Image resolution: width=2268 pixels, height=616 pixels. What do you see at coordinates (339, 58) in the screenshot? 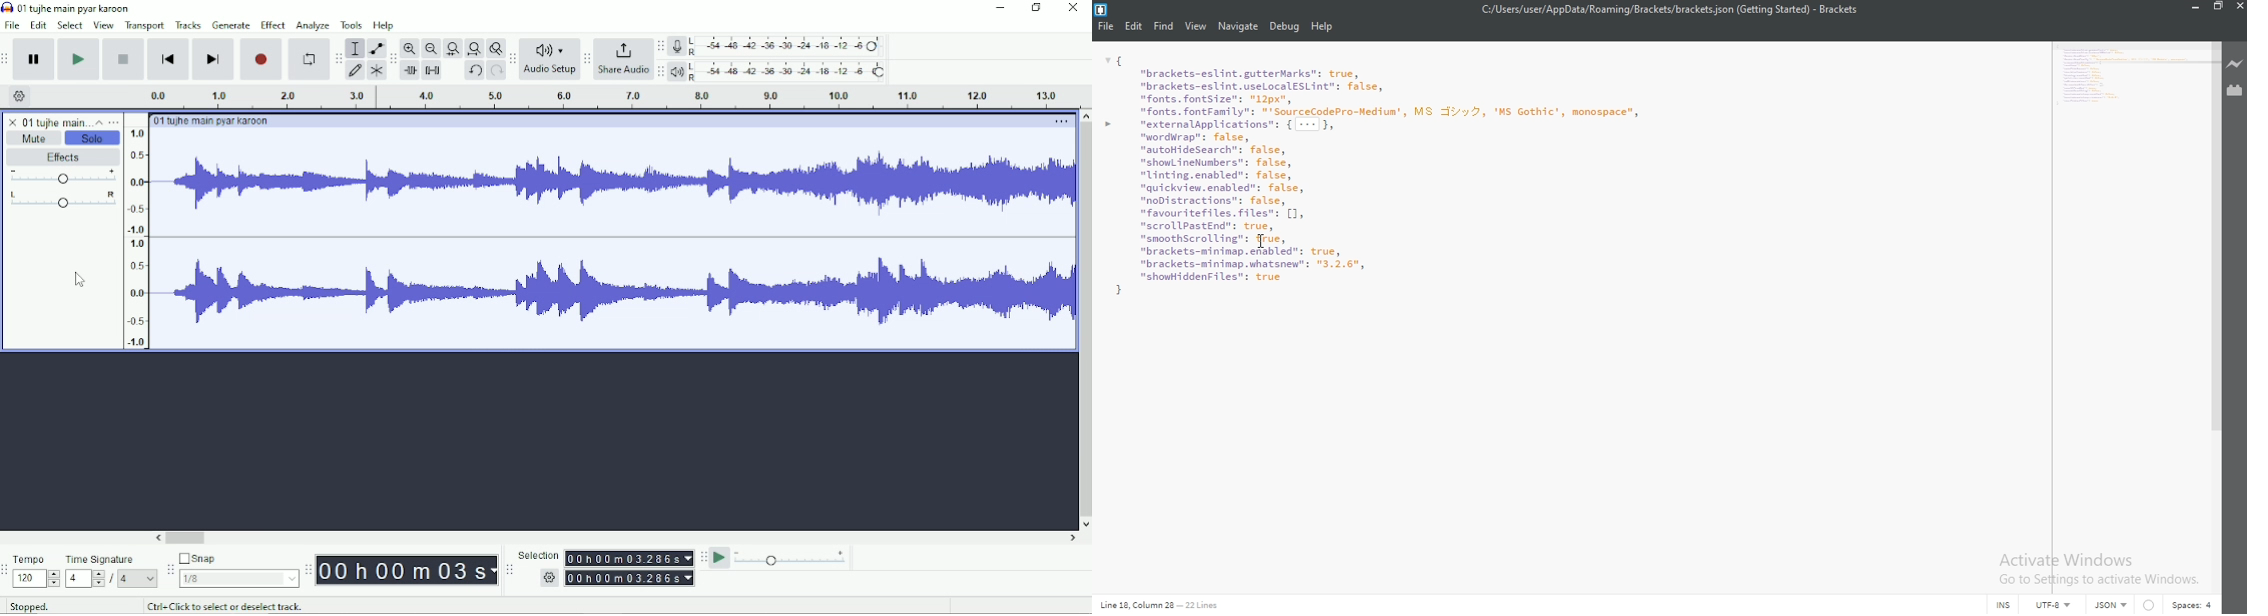
I see `Audacity tools toolbar` at bounding box center [339, 58].